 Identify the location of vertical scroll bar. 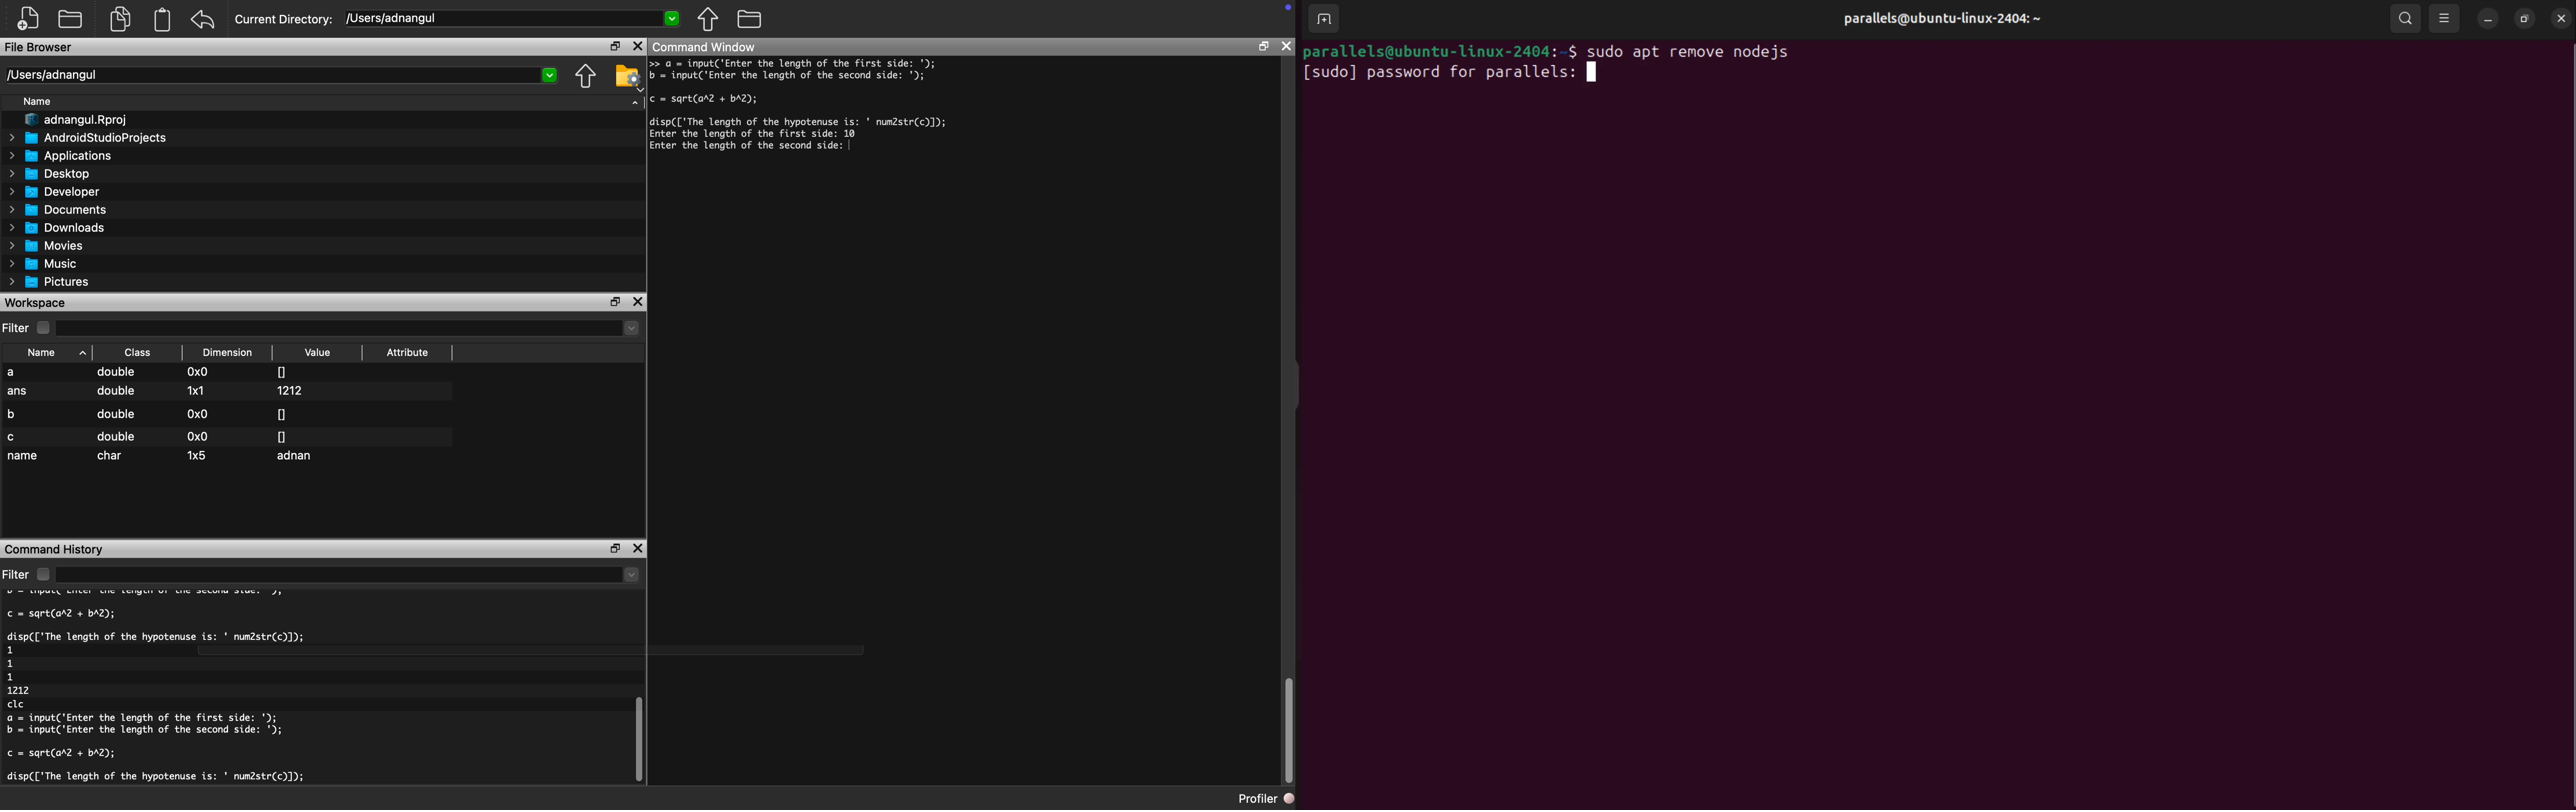
(1288, 732).